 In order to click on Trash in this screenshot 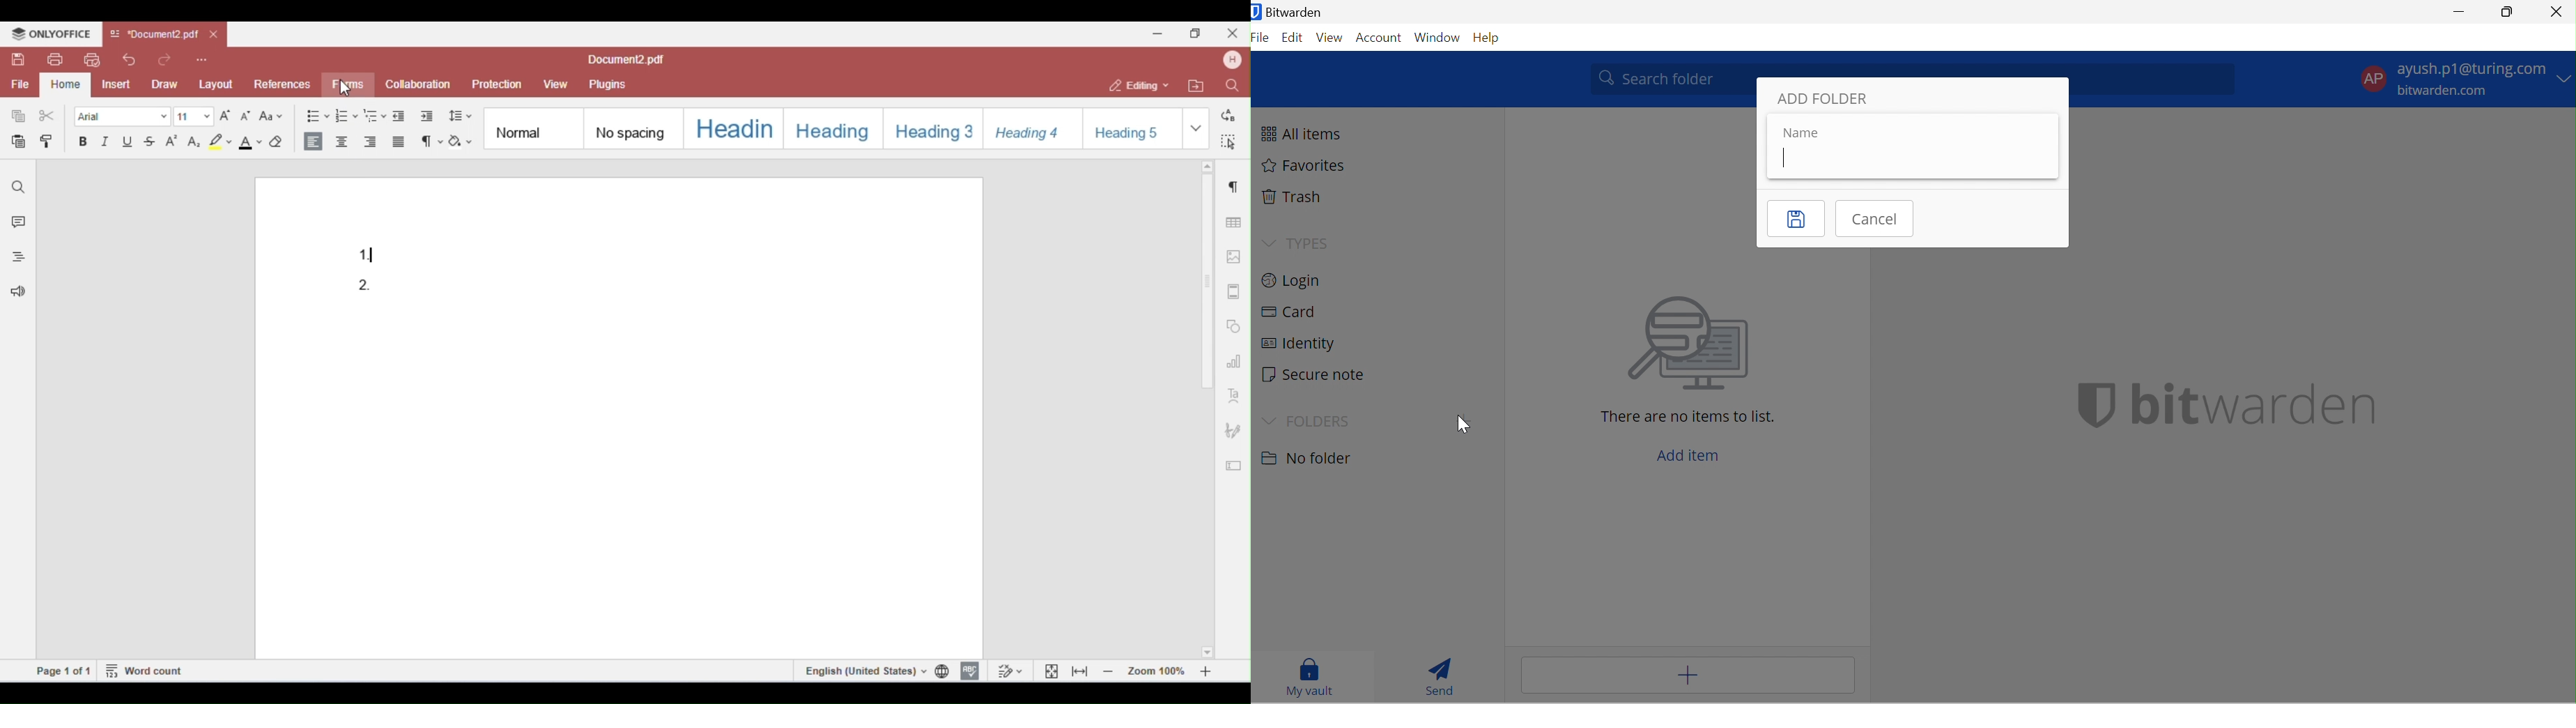, I will do `click(1297, 198)`.